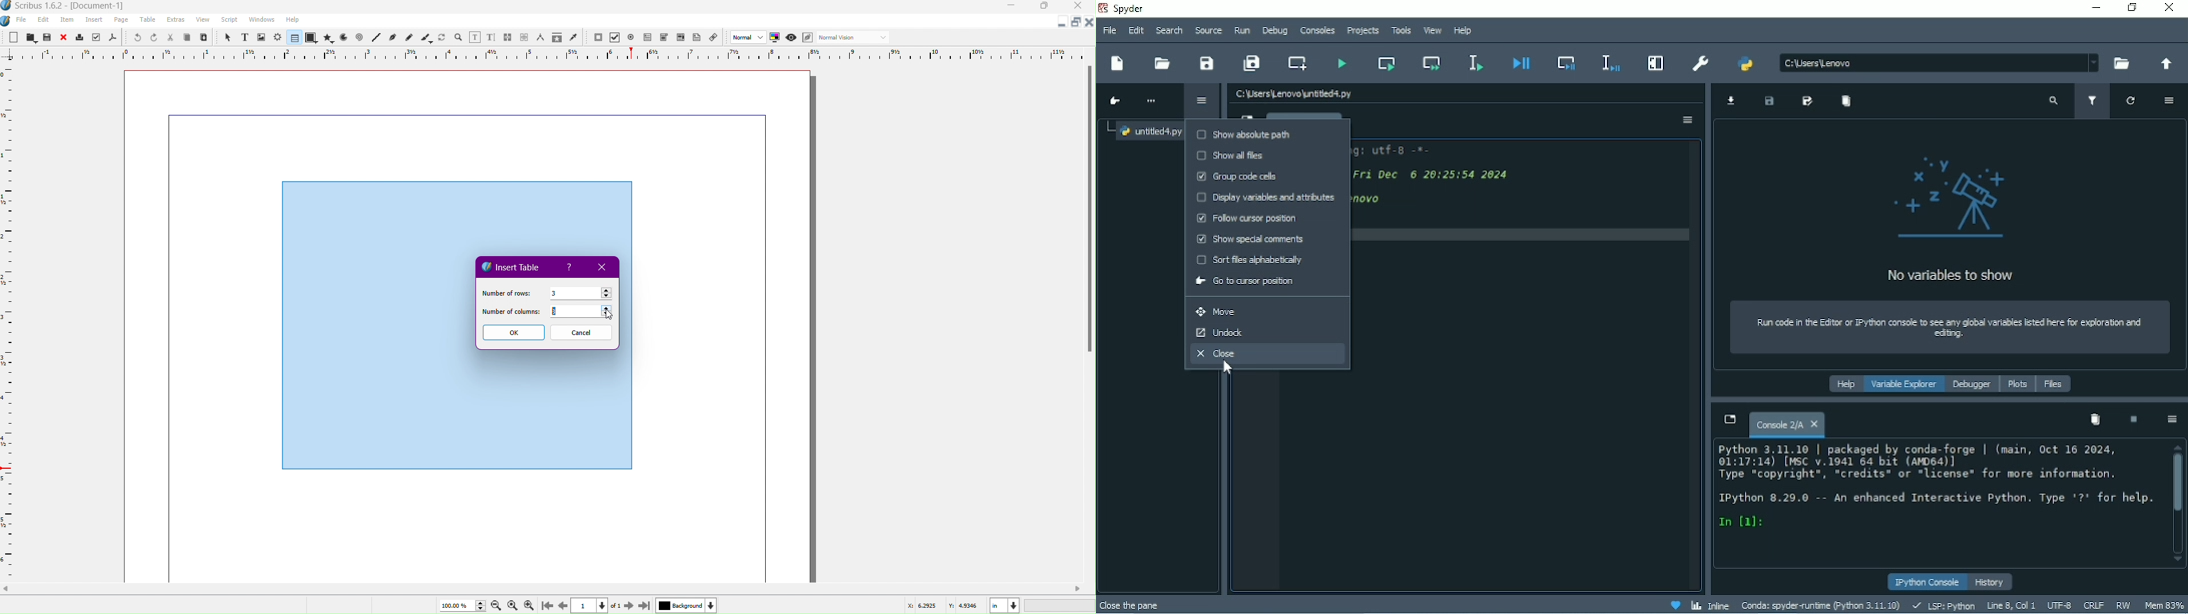 This screenshot has height=616, width=2212. Describe the element at coordinates (1221, 332) in the screenshot. I see `Undock` at that location.